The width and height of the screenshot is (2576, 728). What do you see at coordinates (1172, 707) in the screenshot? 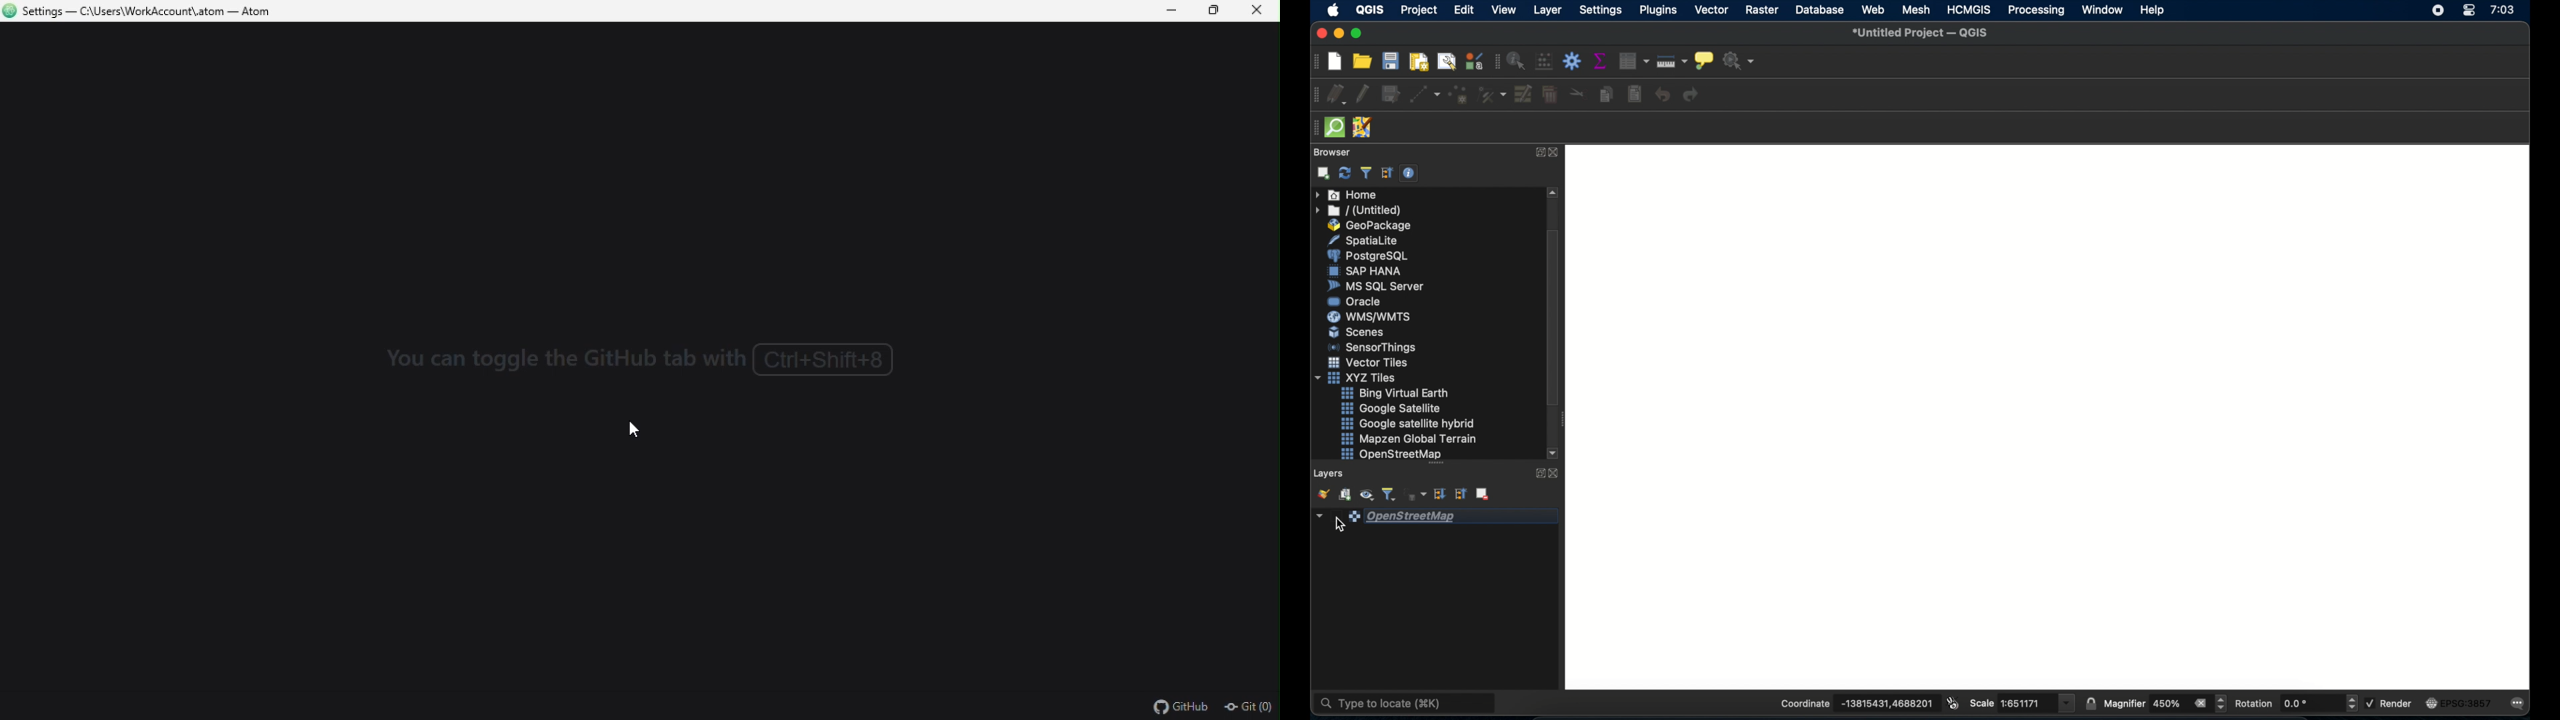
I see `GitHub` at bounding box center [1172, 707].